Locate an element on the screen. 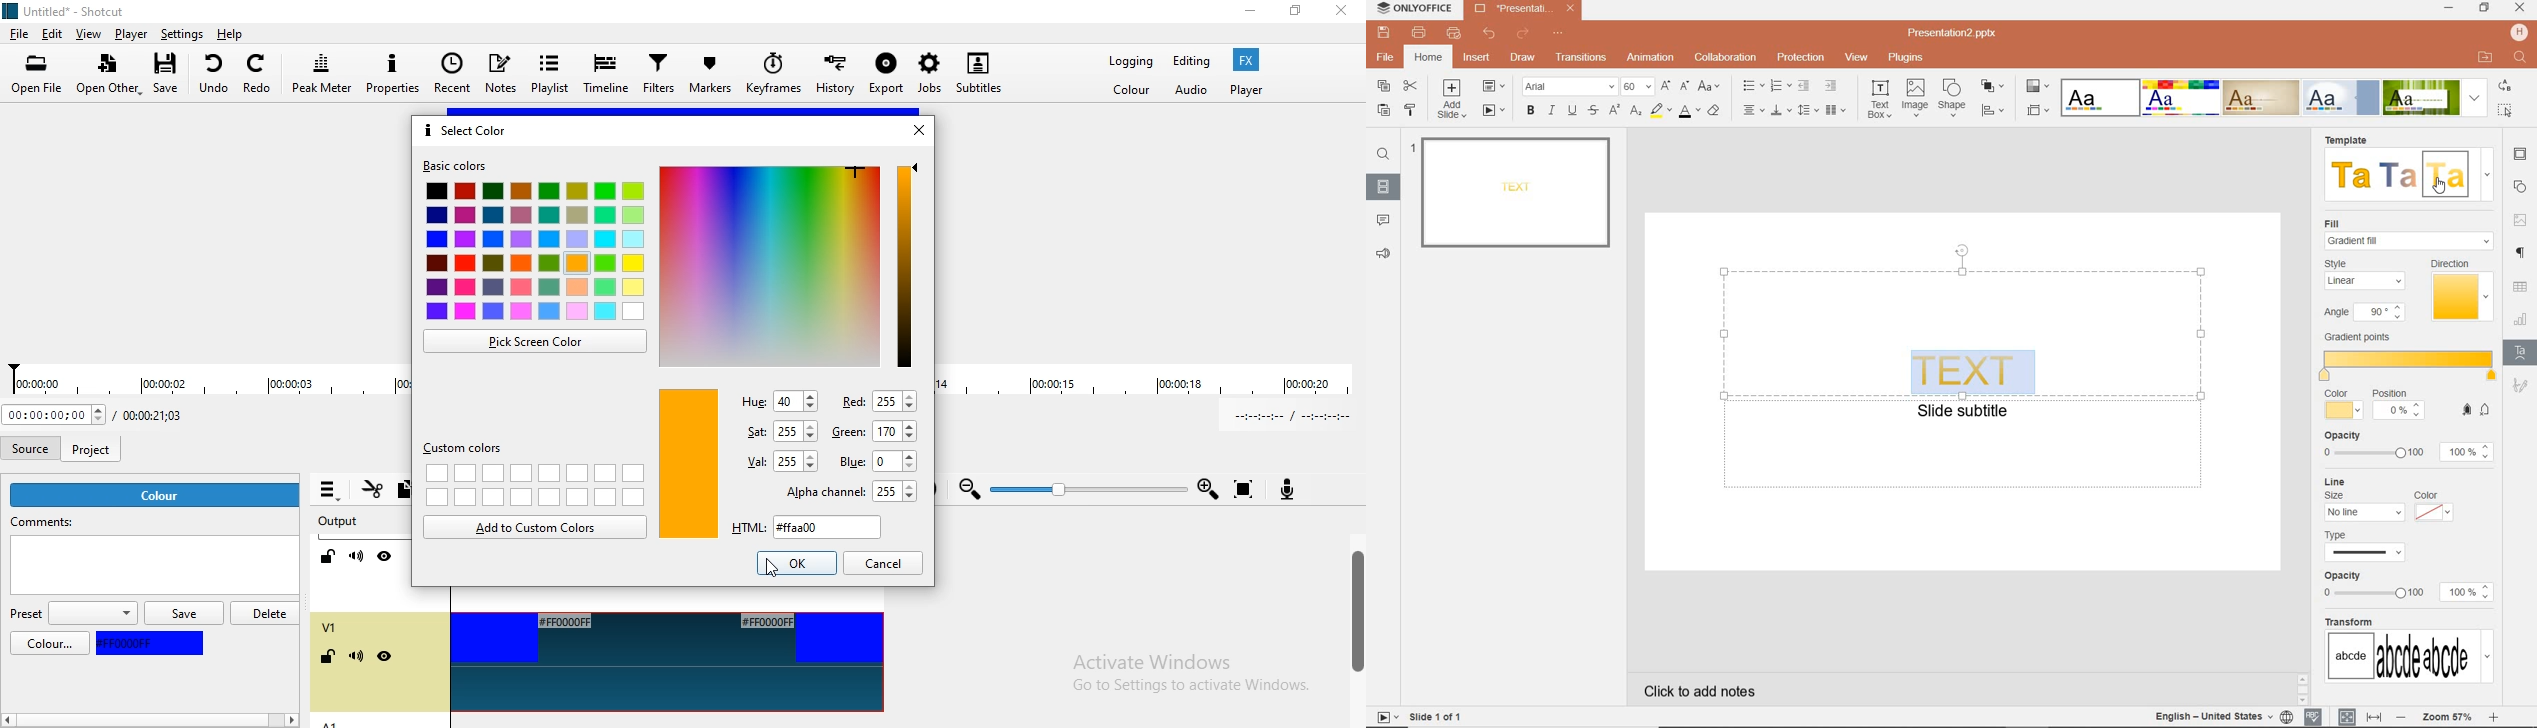 The width and height of the screenshot is (2548, 728). SLIDE SETTINGS is located at coordinates (2522, 154).